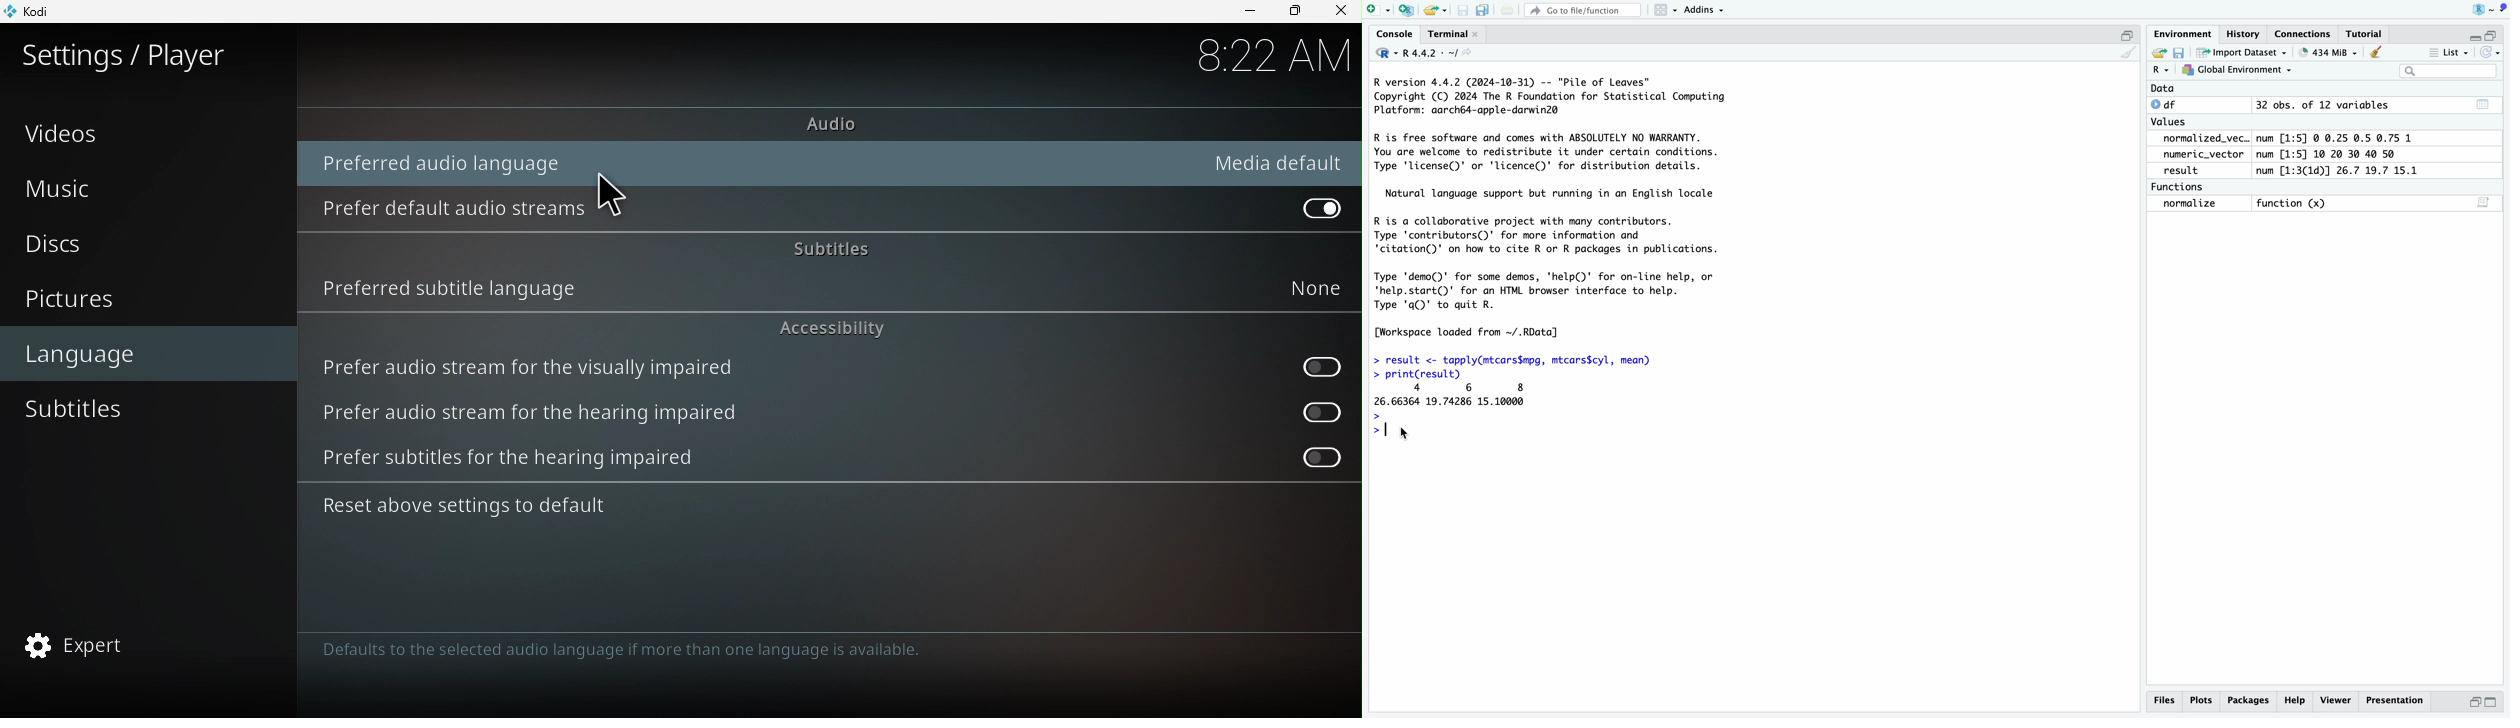 This screenshot has width=2520, height=728. Describe the element at coordinates (2494, 703) in the screenshot. I see `Full Height` at that location.